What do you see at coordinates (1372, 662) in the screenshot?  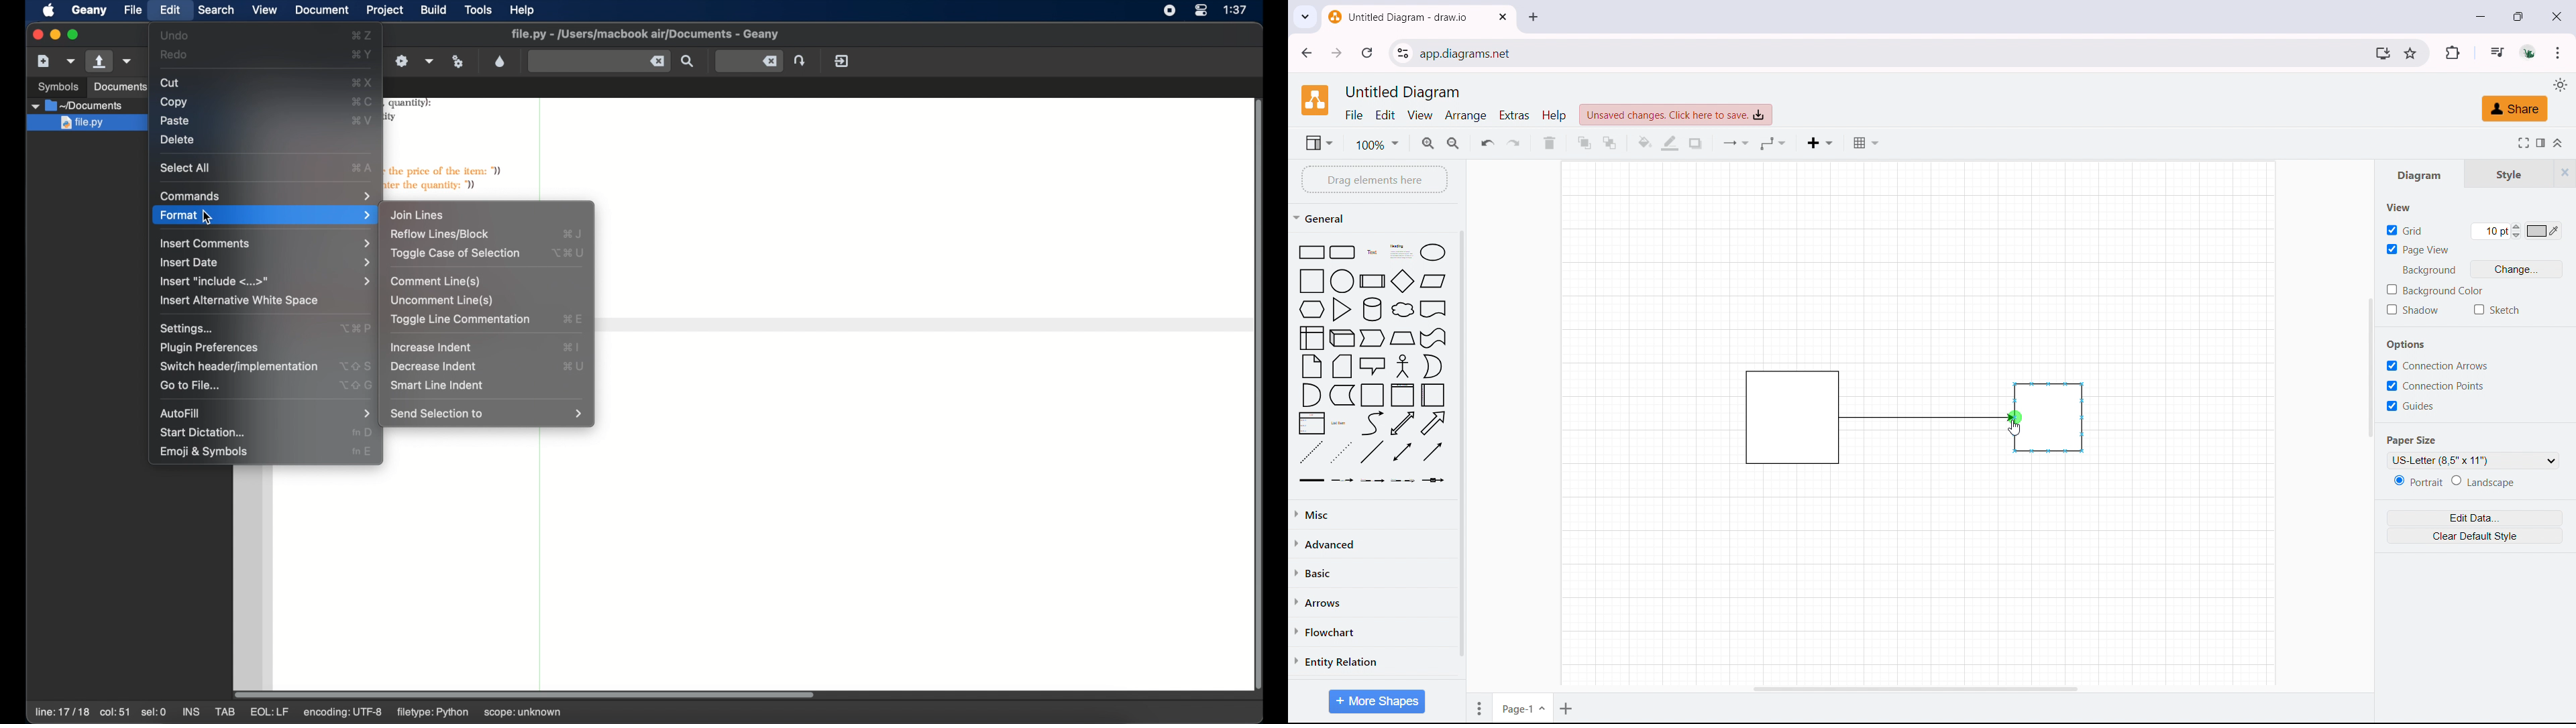 I see `entity relation` at bounding box center [1372, 662].